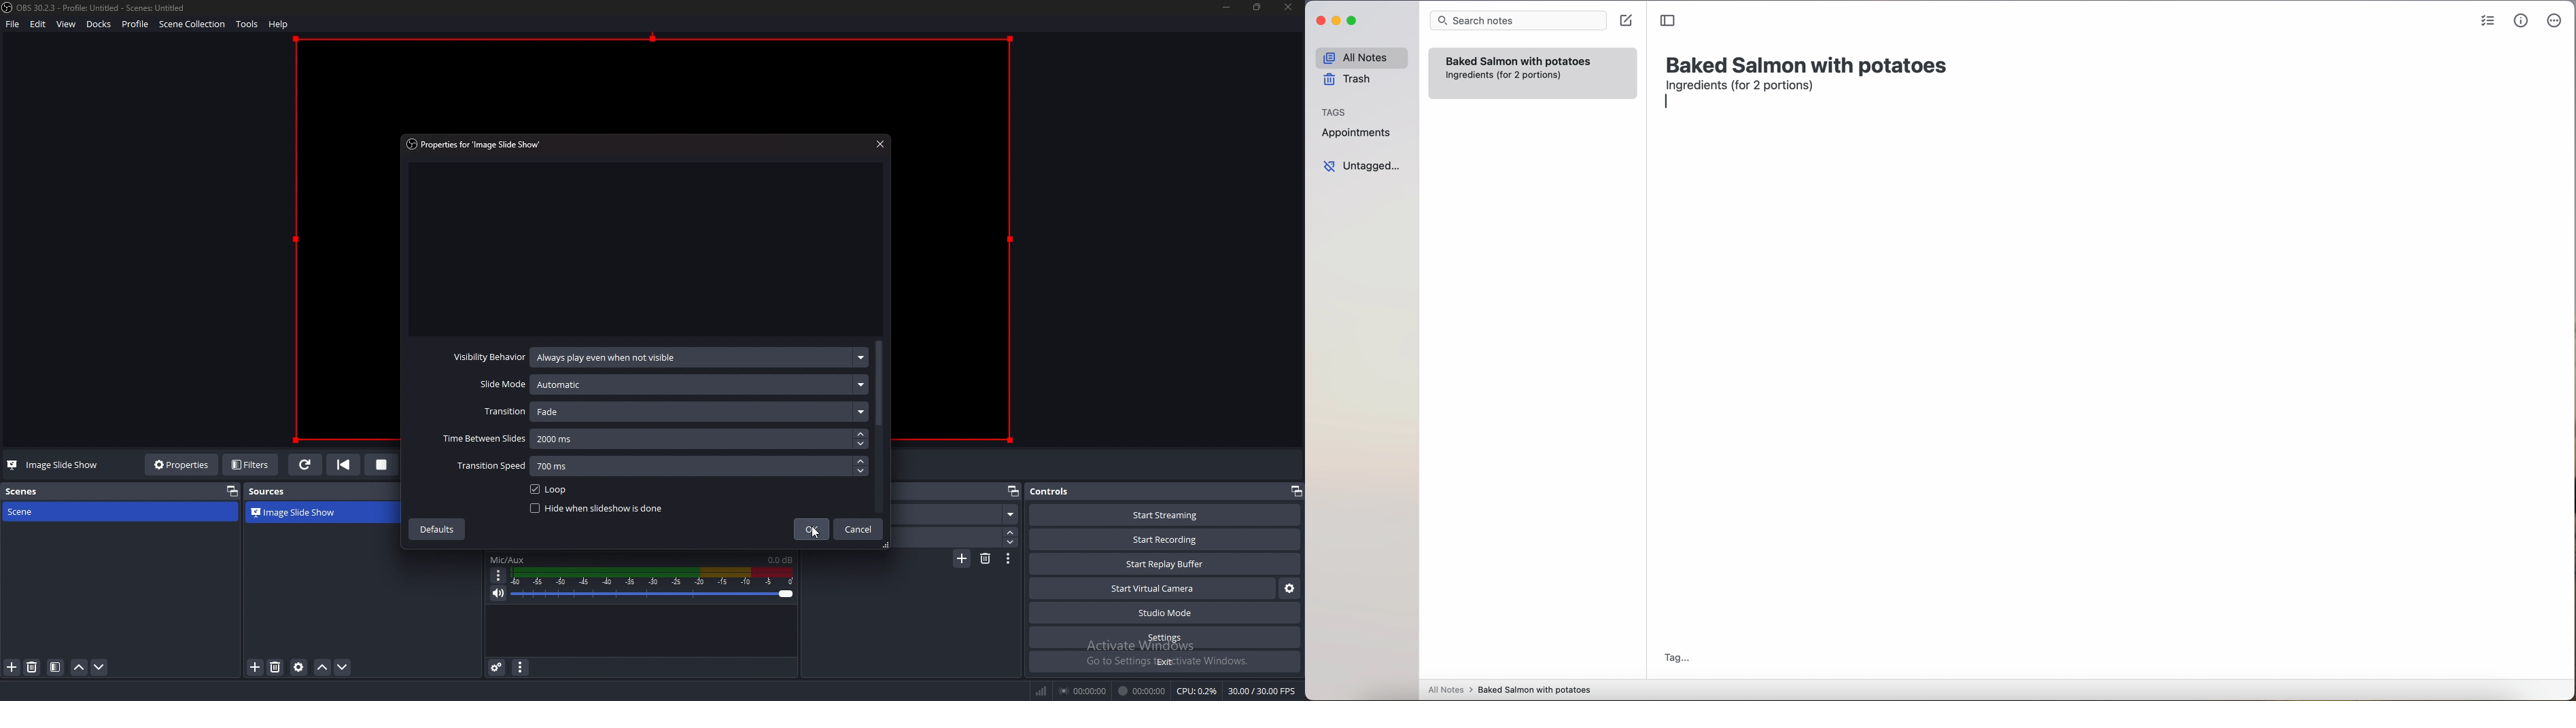 This screenshot has height=728, width=2576. Describe the element at coordinates (1228, 7) in the screenshot. I see `minimize` at that location.